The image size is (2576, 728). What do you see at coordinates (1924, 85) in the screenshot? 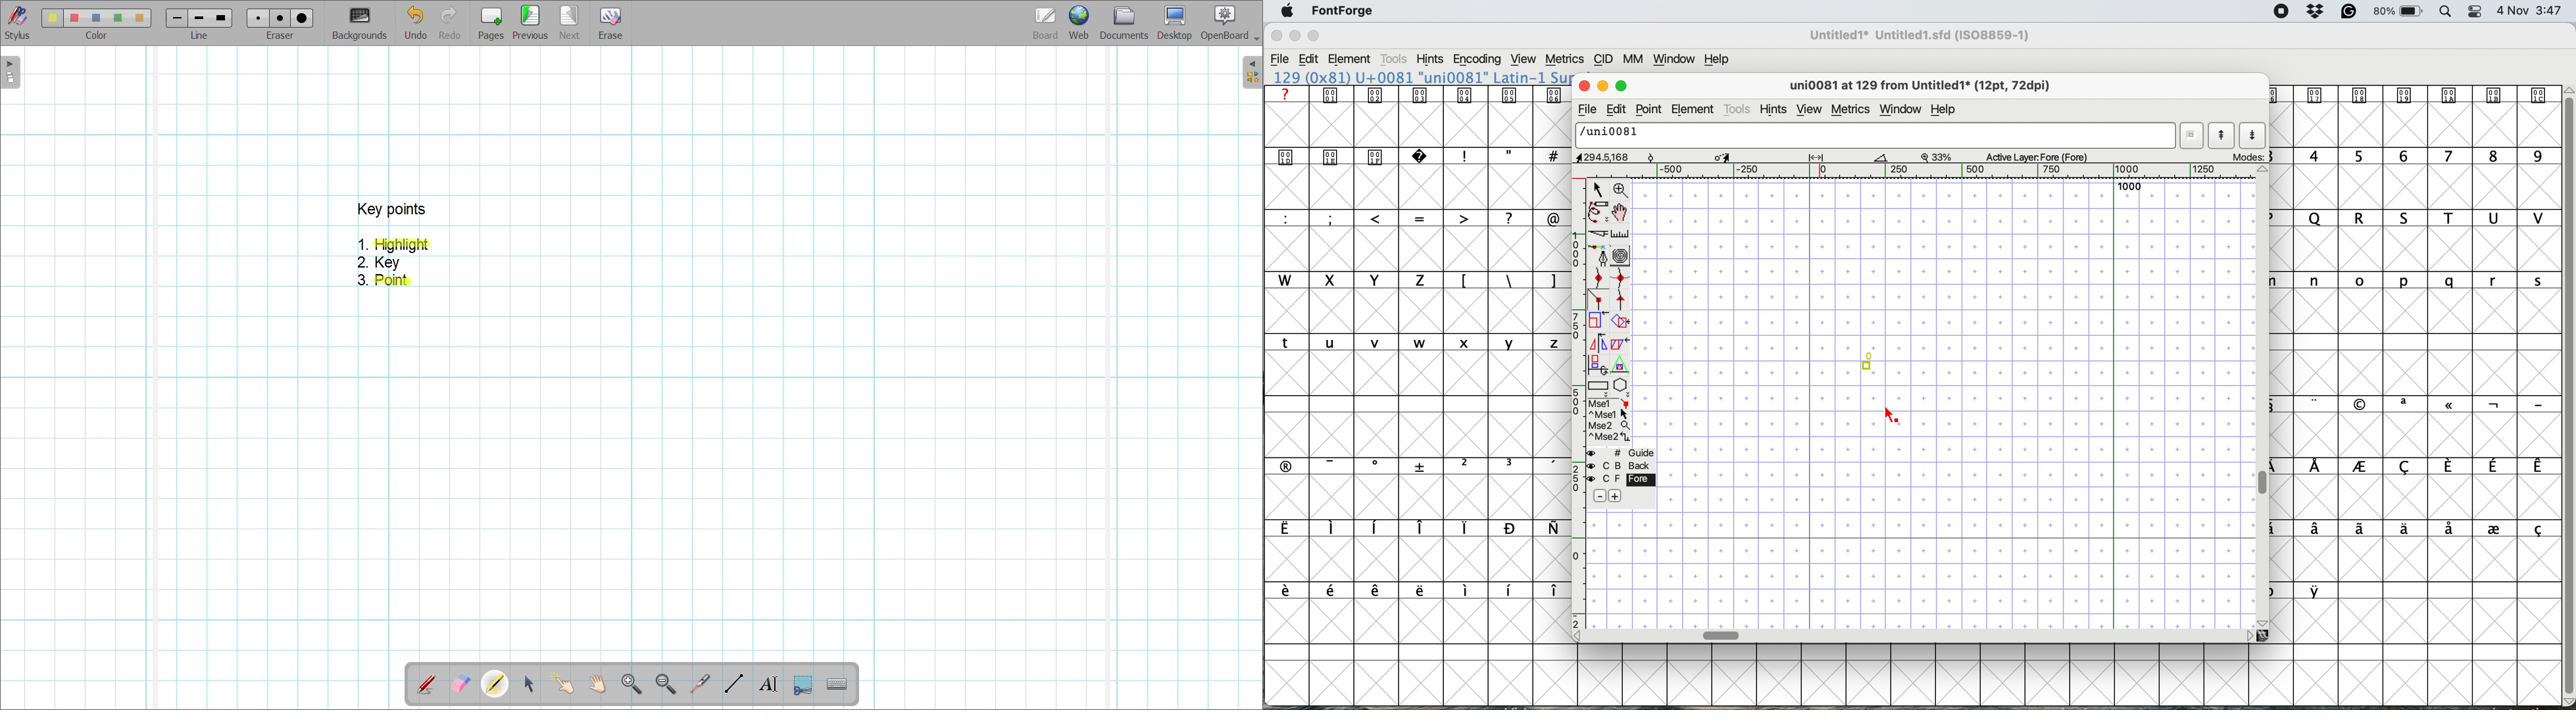
I see `uni0081 at 129 from Untitled1* (12pt, 72dpi)` at bounding box center [1924, 85].